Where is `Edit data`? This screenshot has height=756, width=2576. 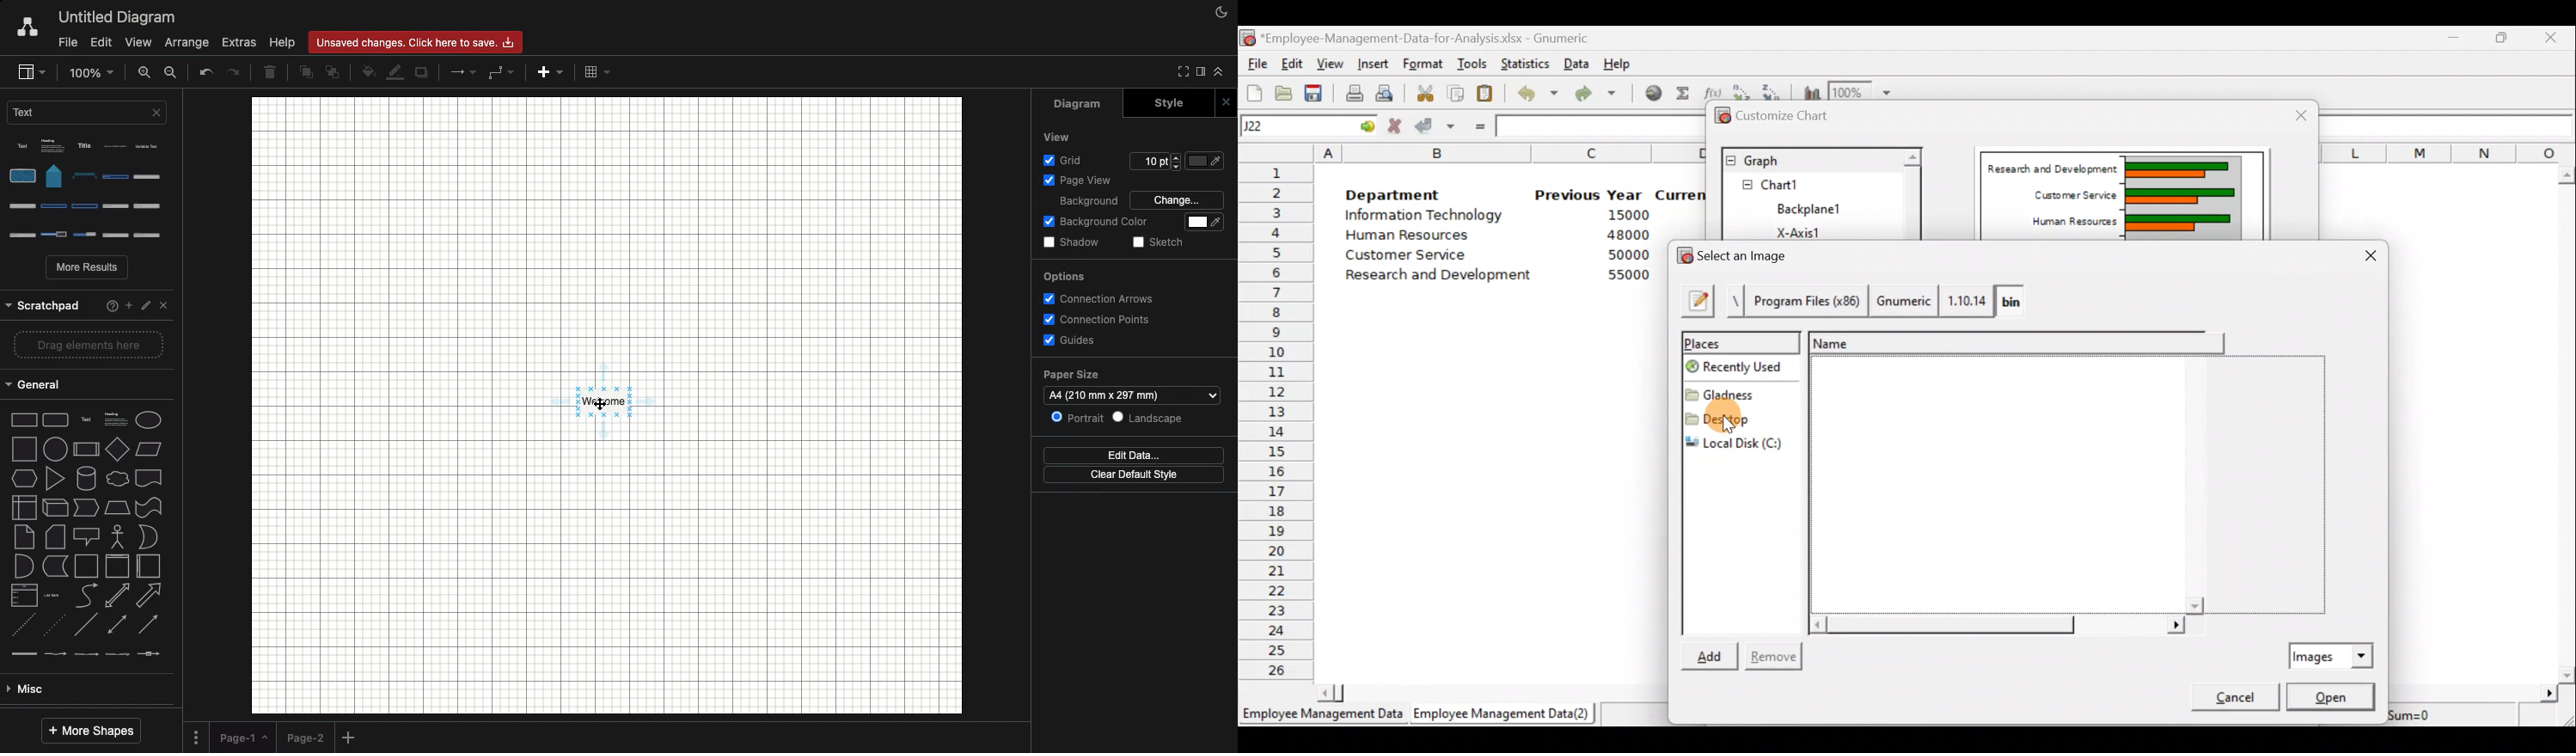
Edit data is located at coordinates (1135, 455).